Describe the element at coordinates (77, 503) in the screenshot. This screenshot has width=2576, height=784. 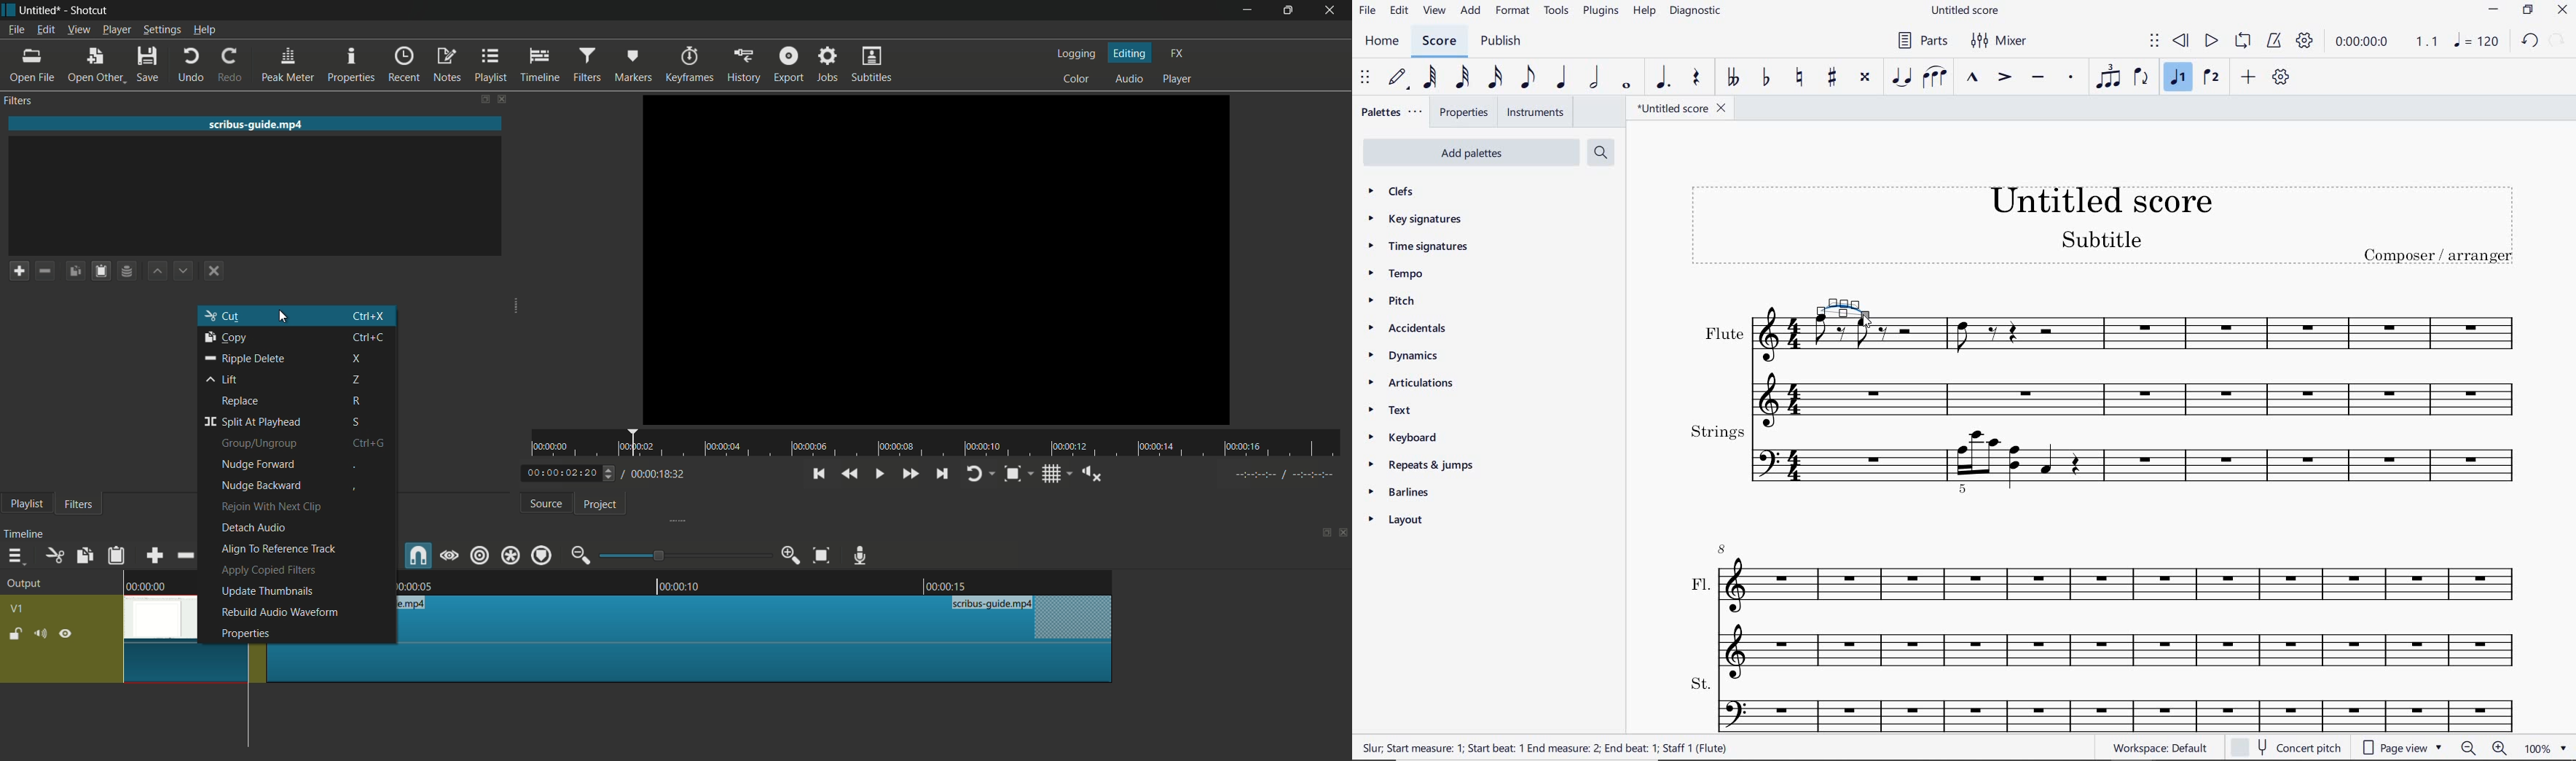
I see `filters` at that location.